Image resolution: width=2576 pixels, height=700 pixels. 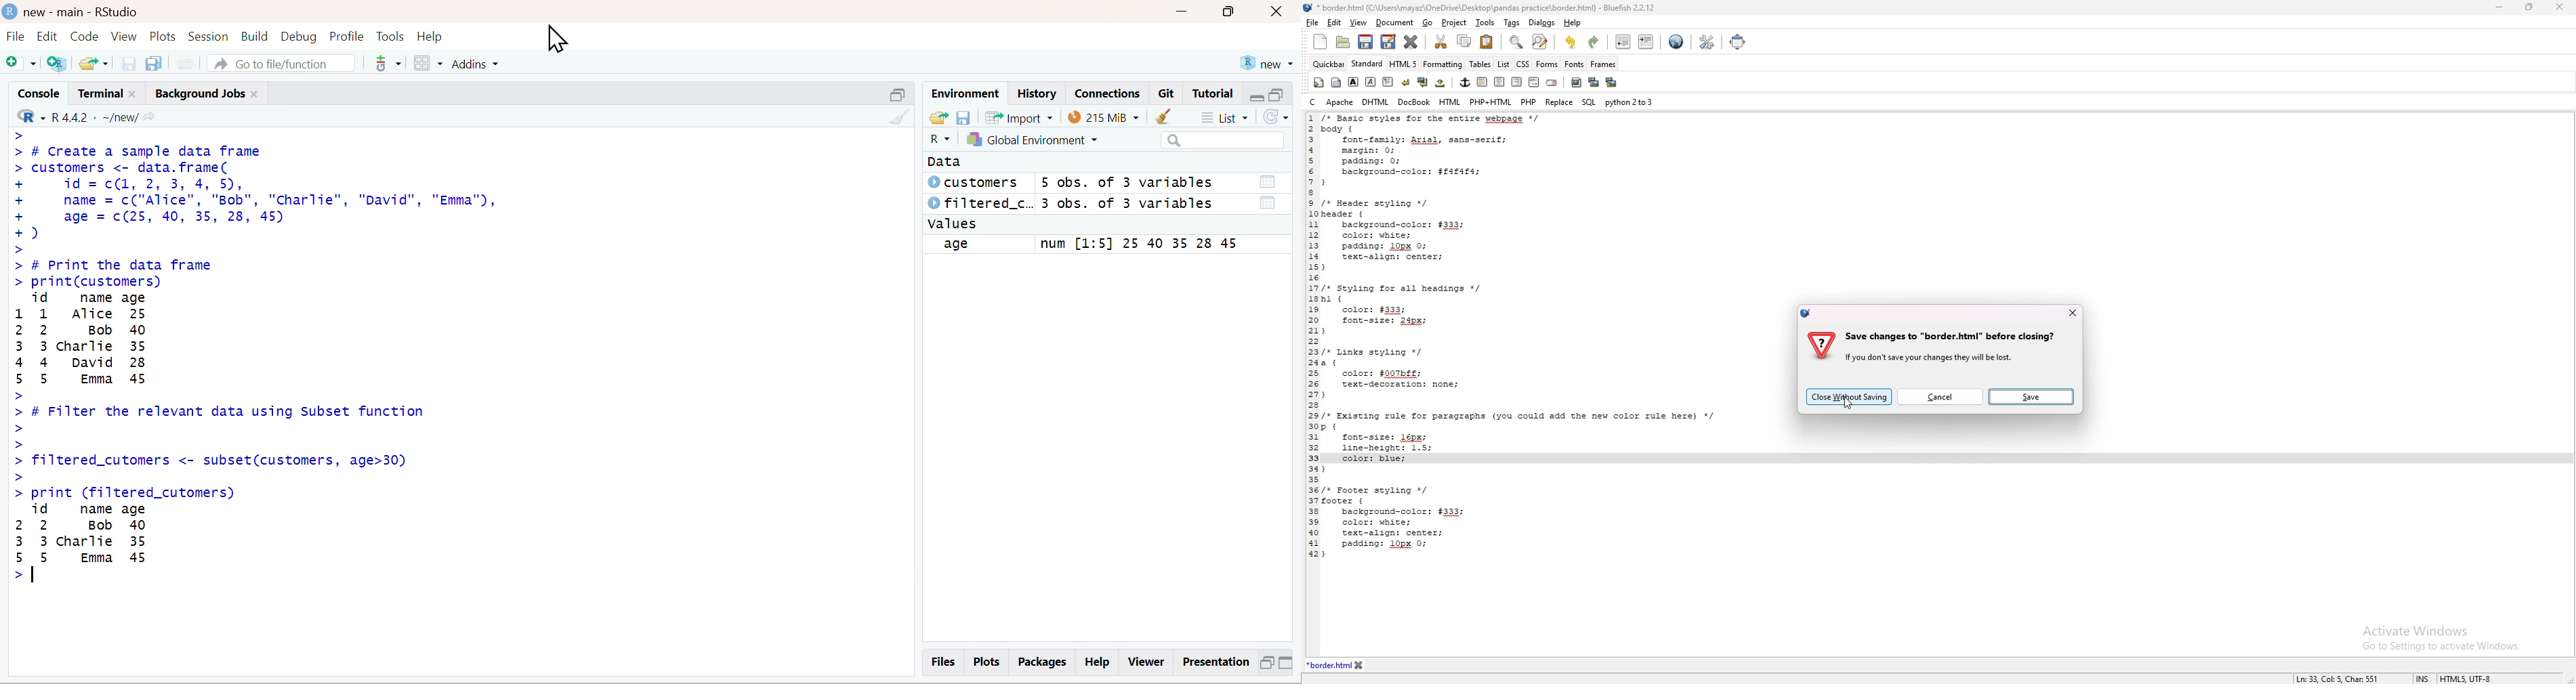 I want to click on Files, so click(x=941, y=661).